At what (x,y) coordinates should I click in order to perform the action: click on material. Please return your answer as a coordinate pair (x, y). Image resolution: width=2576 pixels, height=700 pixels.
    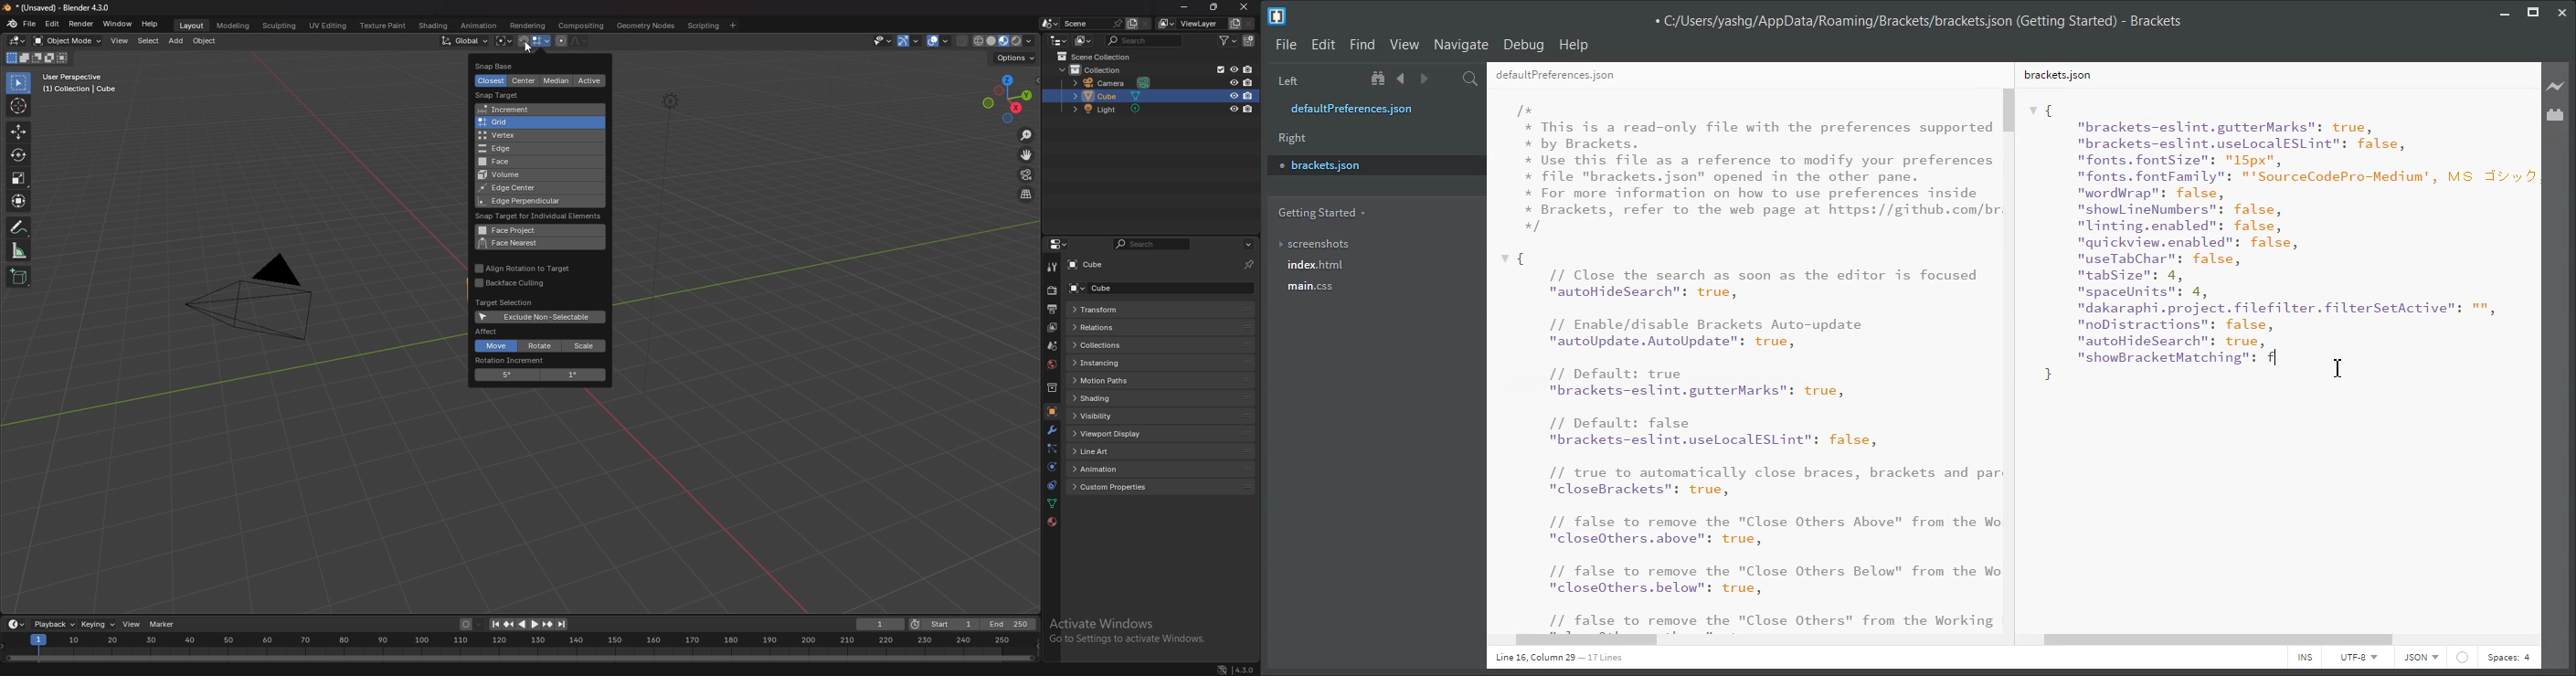
    Looking at the image, I should click on (1052, 522).